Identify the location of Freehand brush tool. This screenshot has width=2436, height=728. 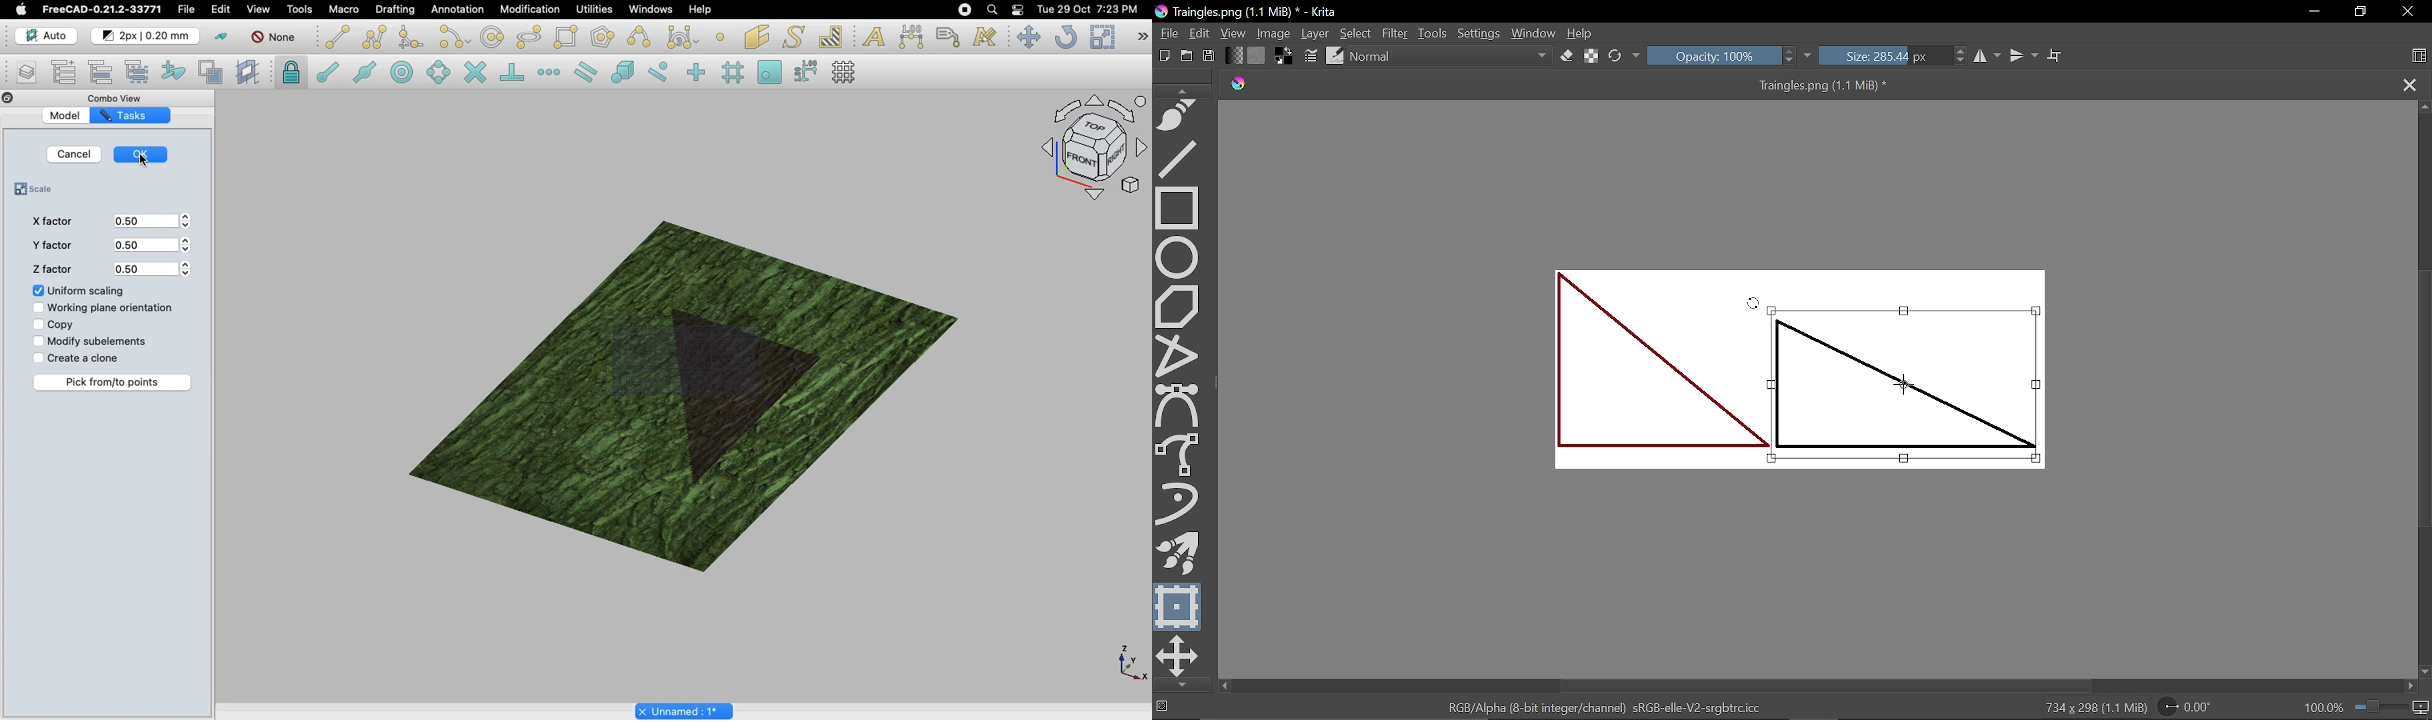
(1181, 455).